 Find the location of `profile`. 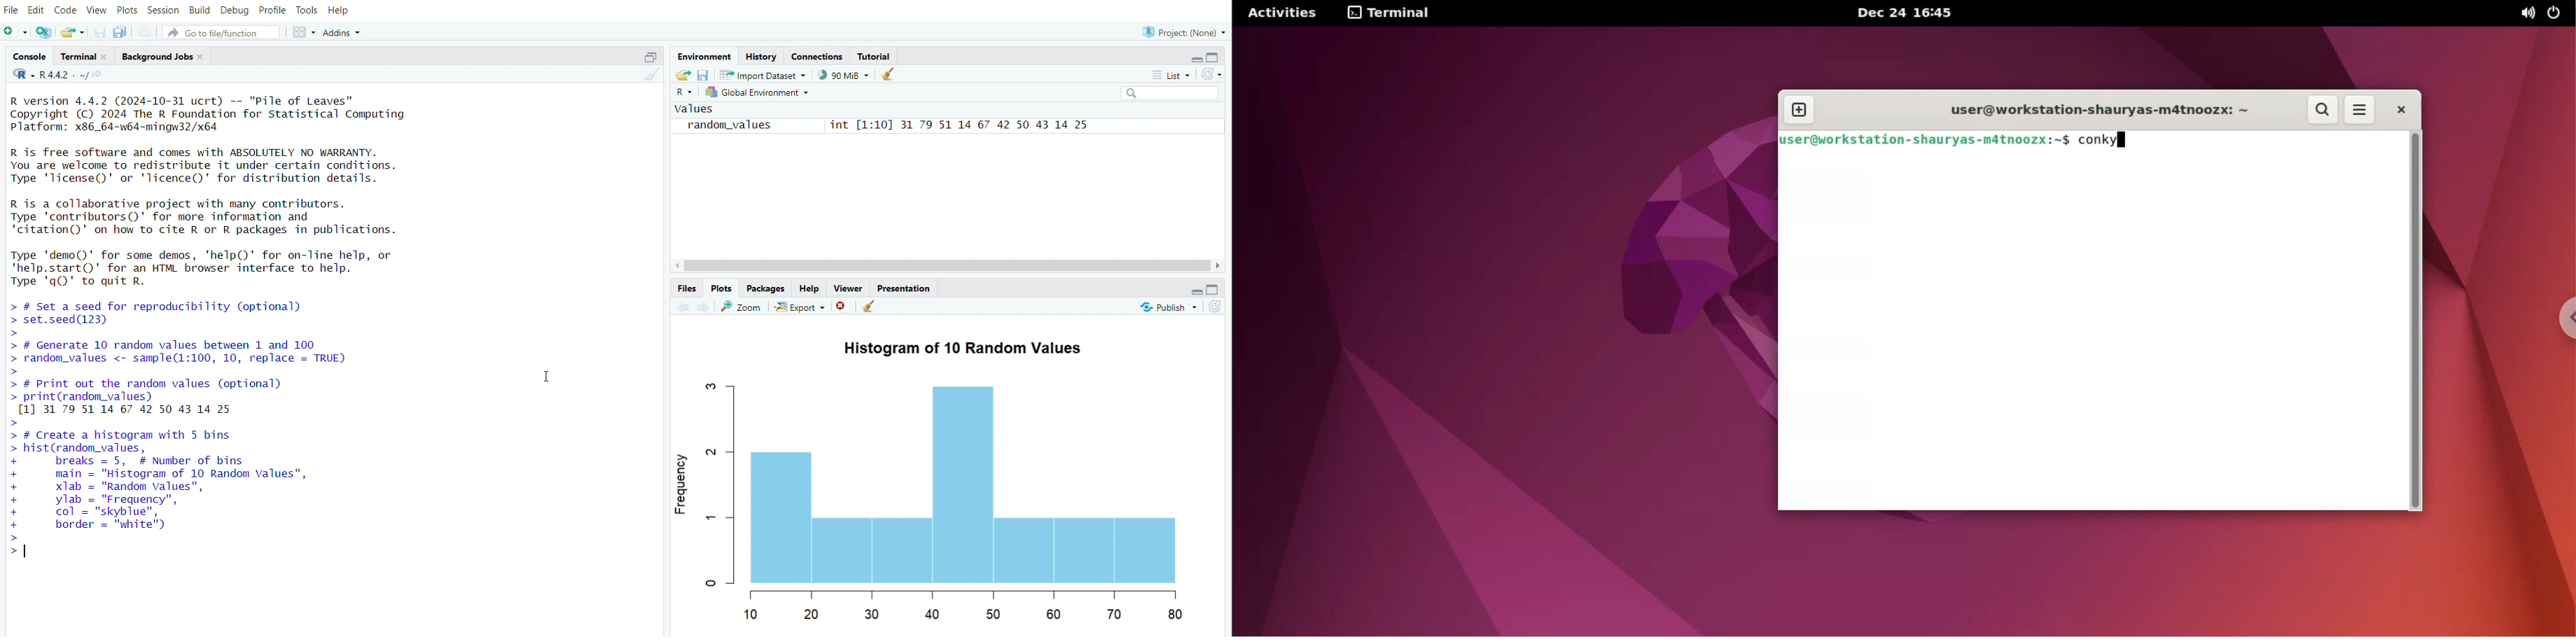

profile is located at coordinates (271, 8).